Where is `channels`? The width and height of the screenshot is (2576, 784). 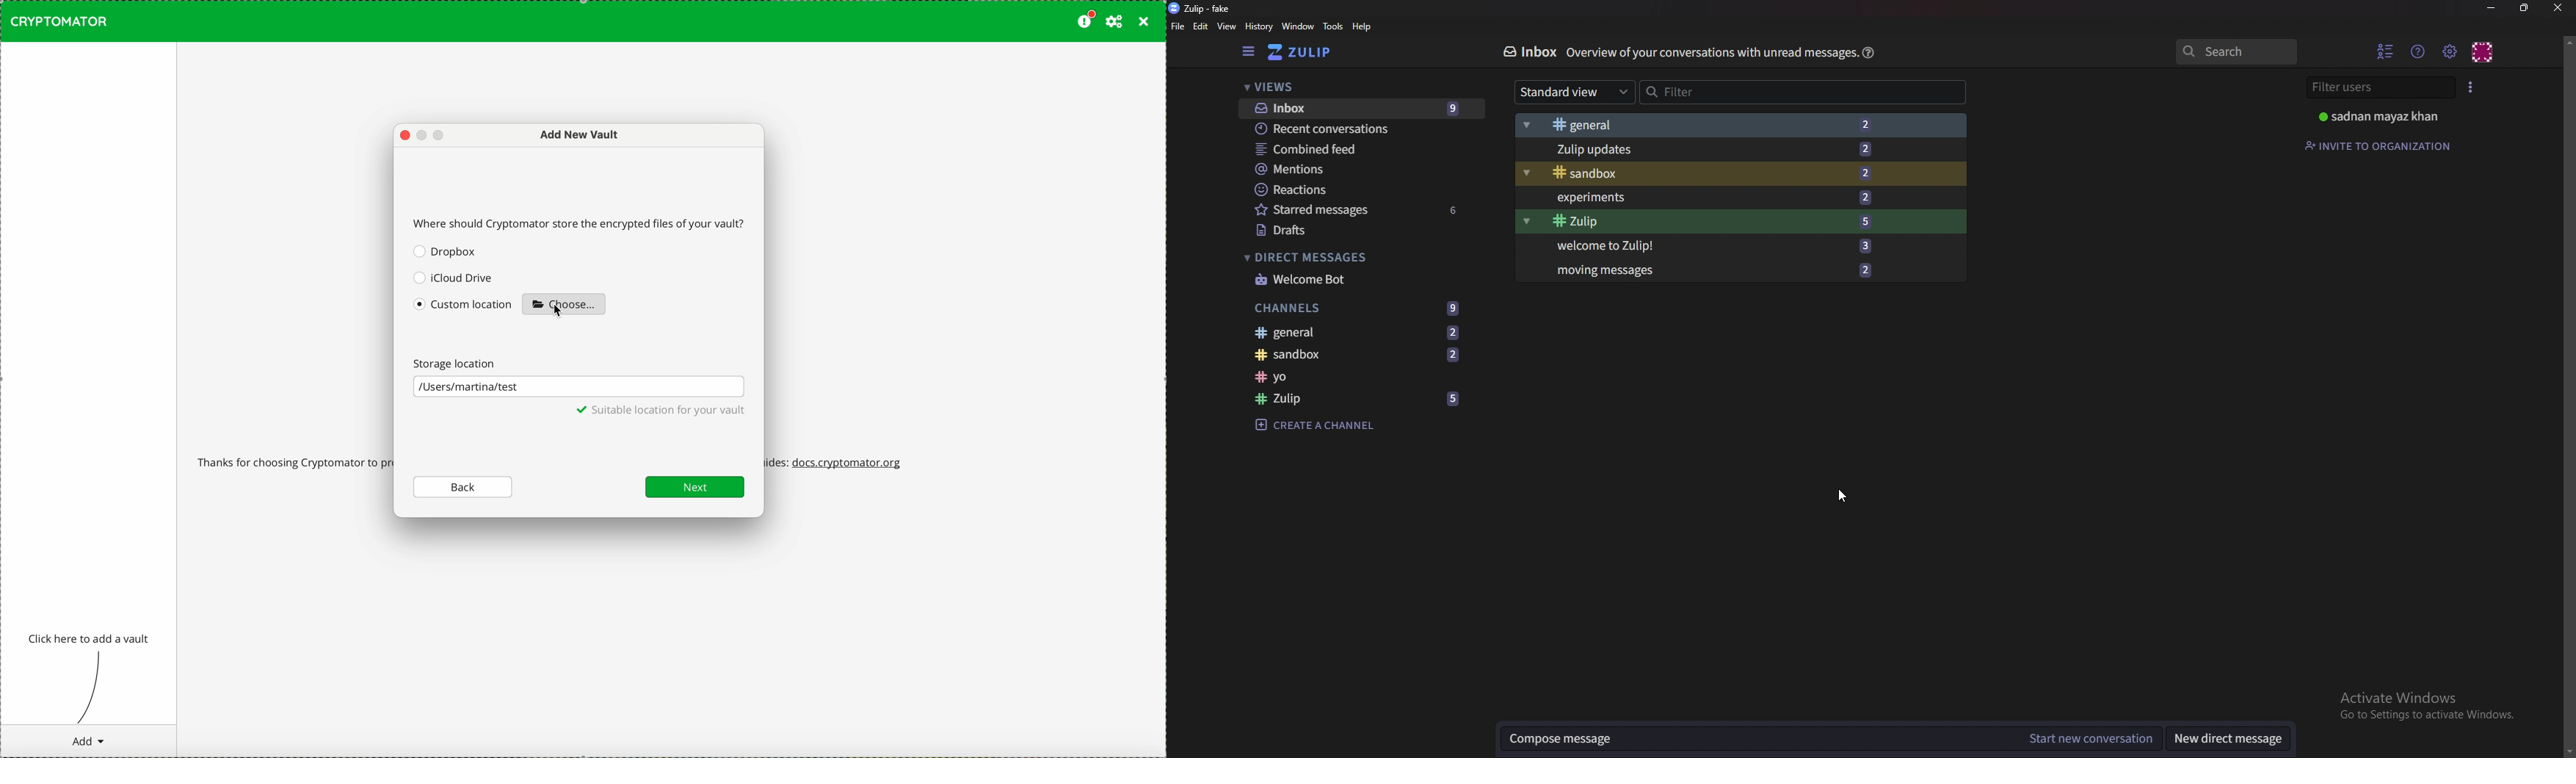 channels is located at coordinates (1352, 309).